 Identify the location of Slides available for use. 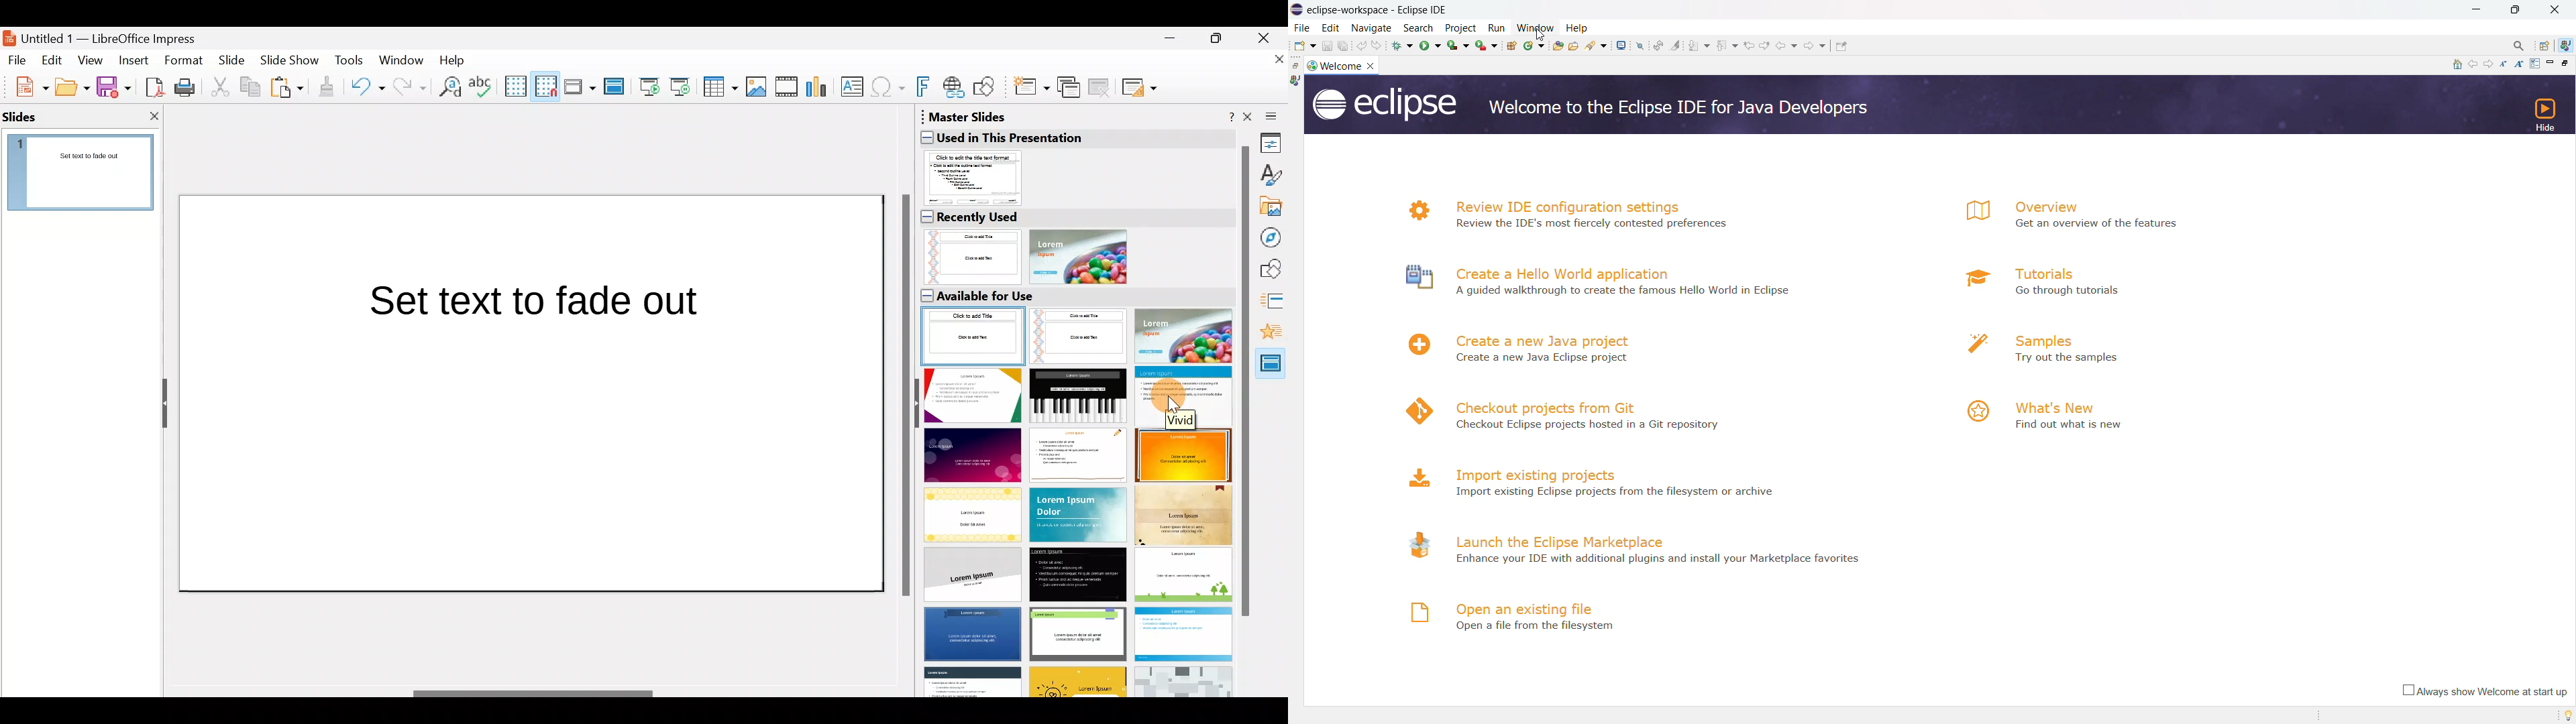
(1074, 491).